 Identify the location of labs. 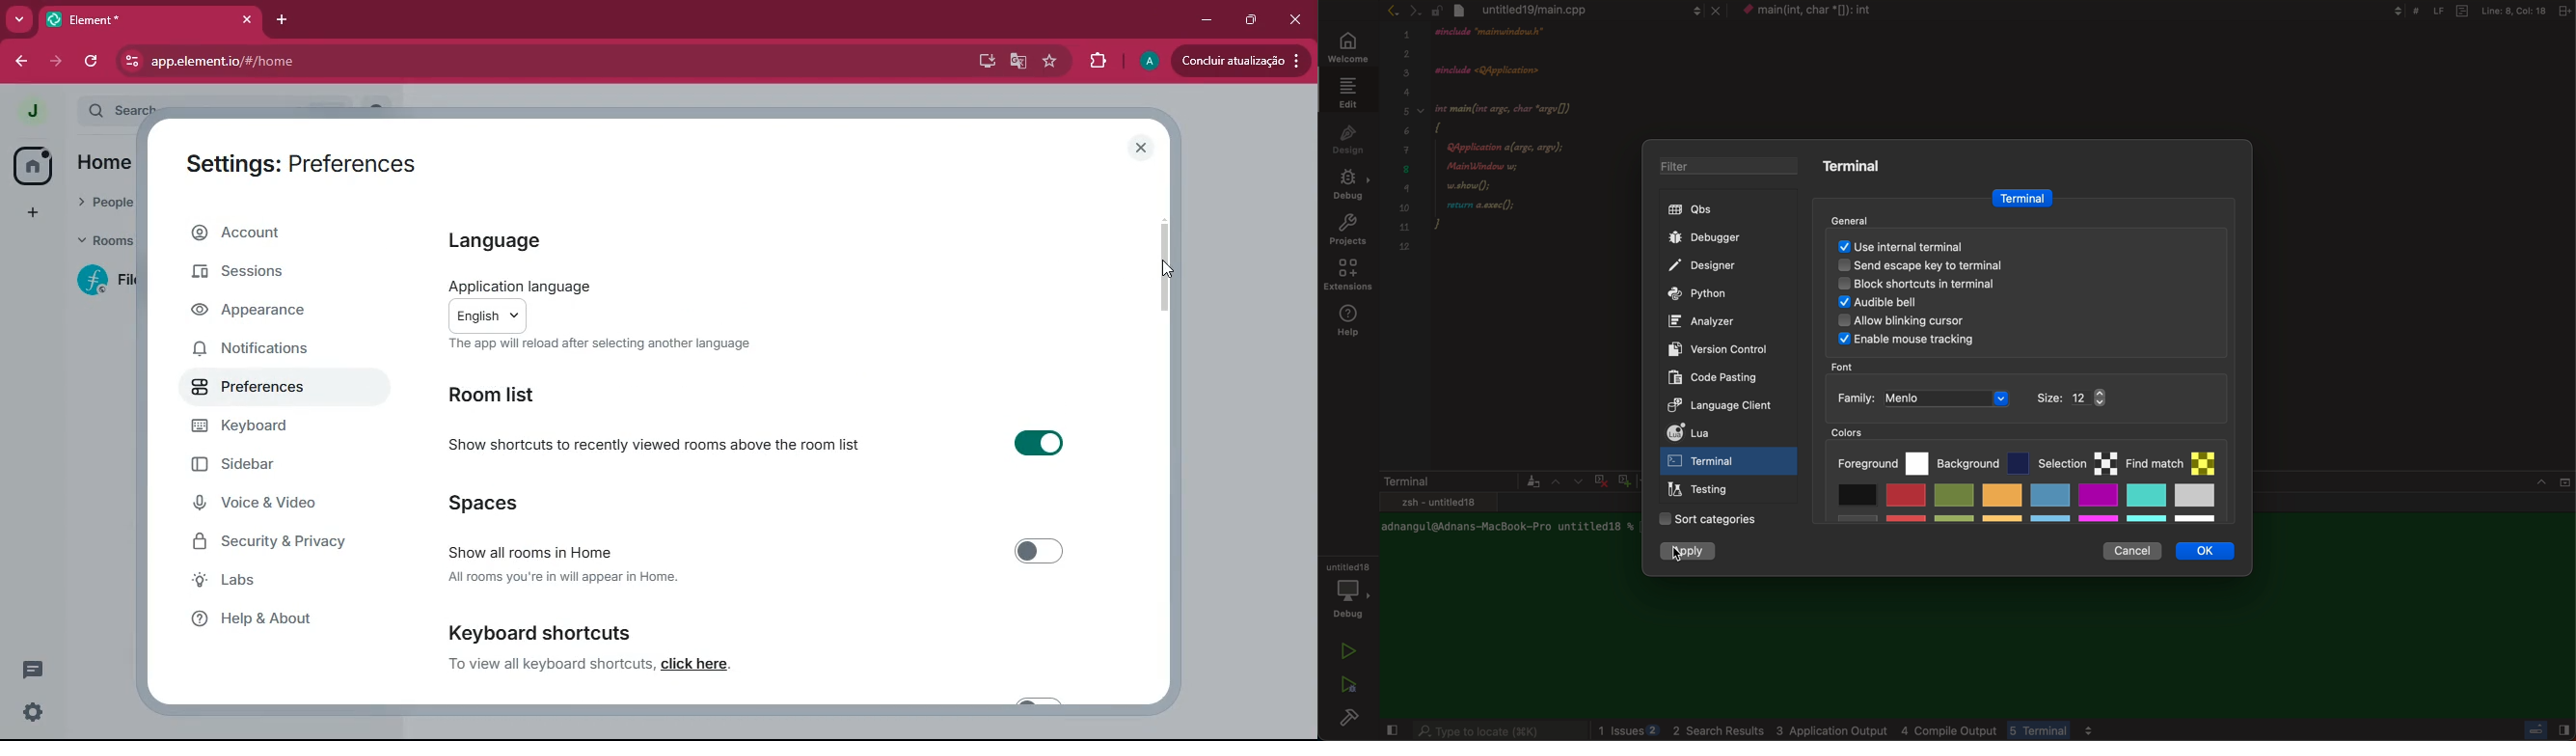
(273, 584).